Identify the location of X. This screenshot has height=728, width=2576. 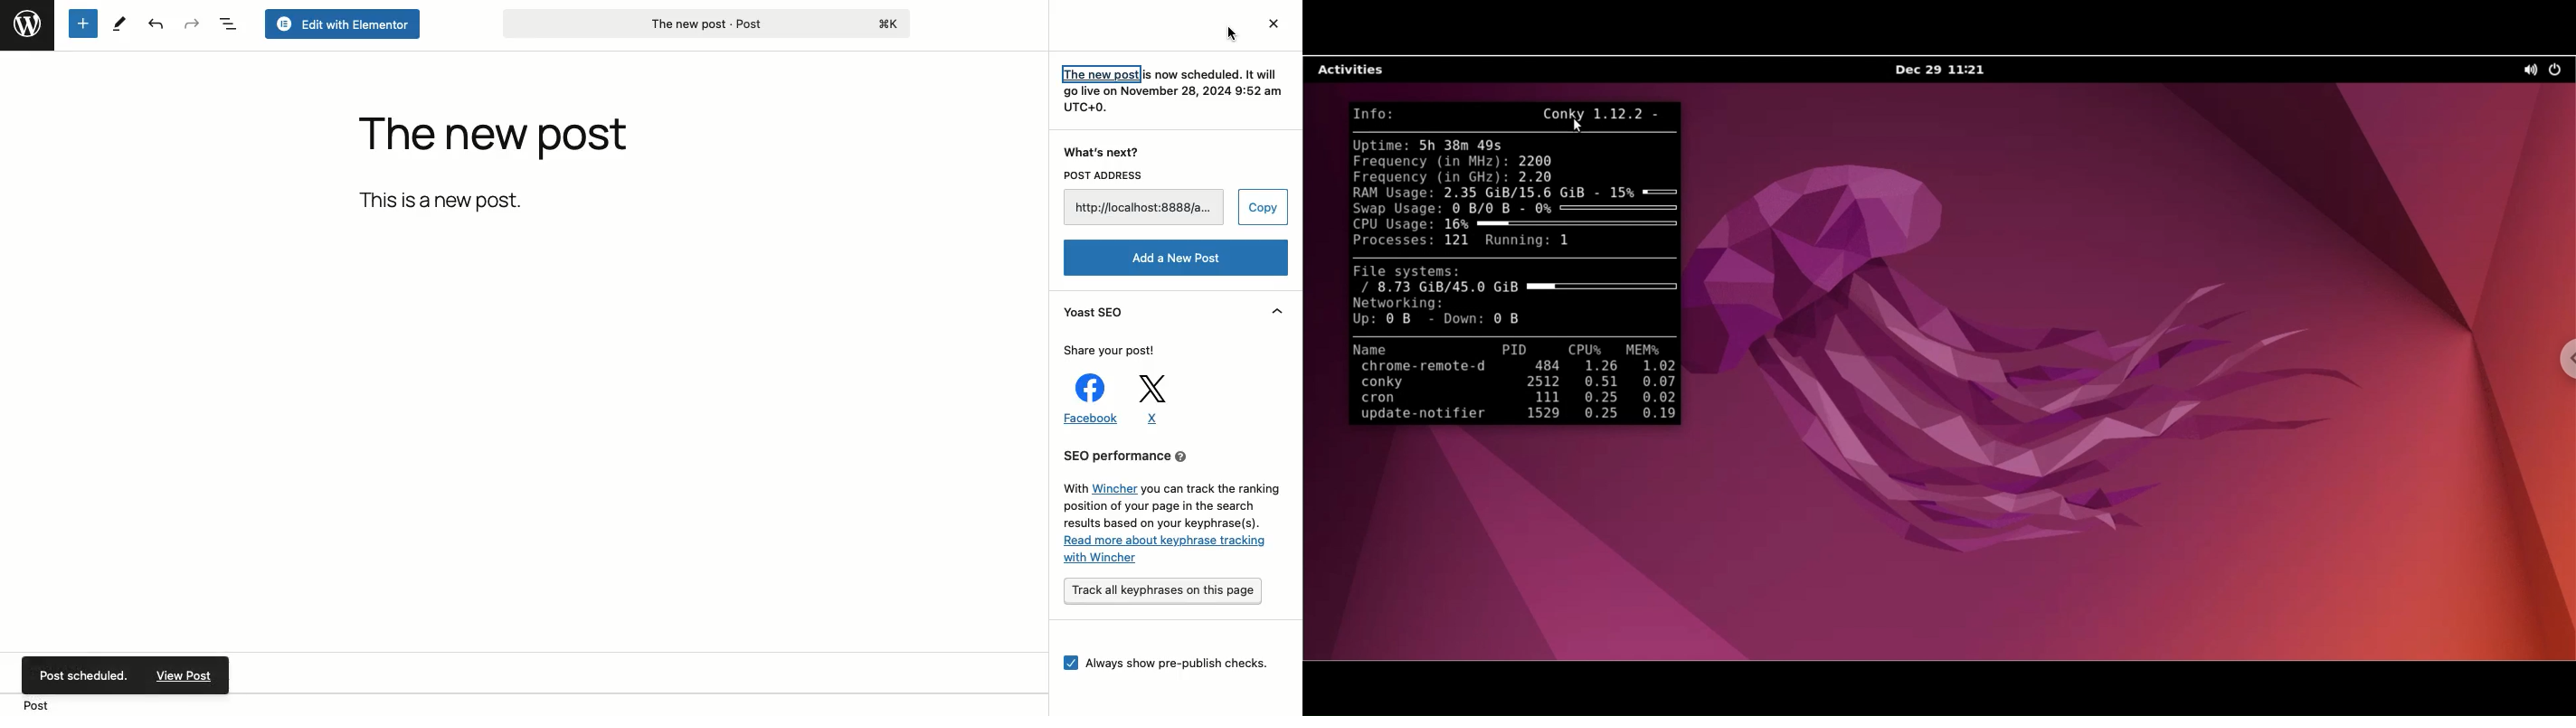
(1150, 400).